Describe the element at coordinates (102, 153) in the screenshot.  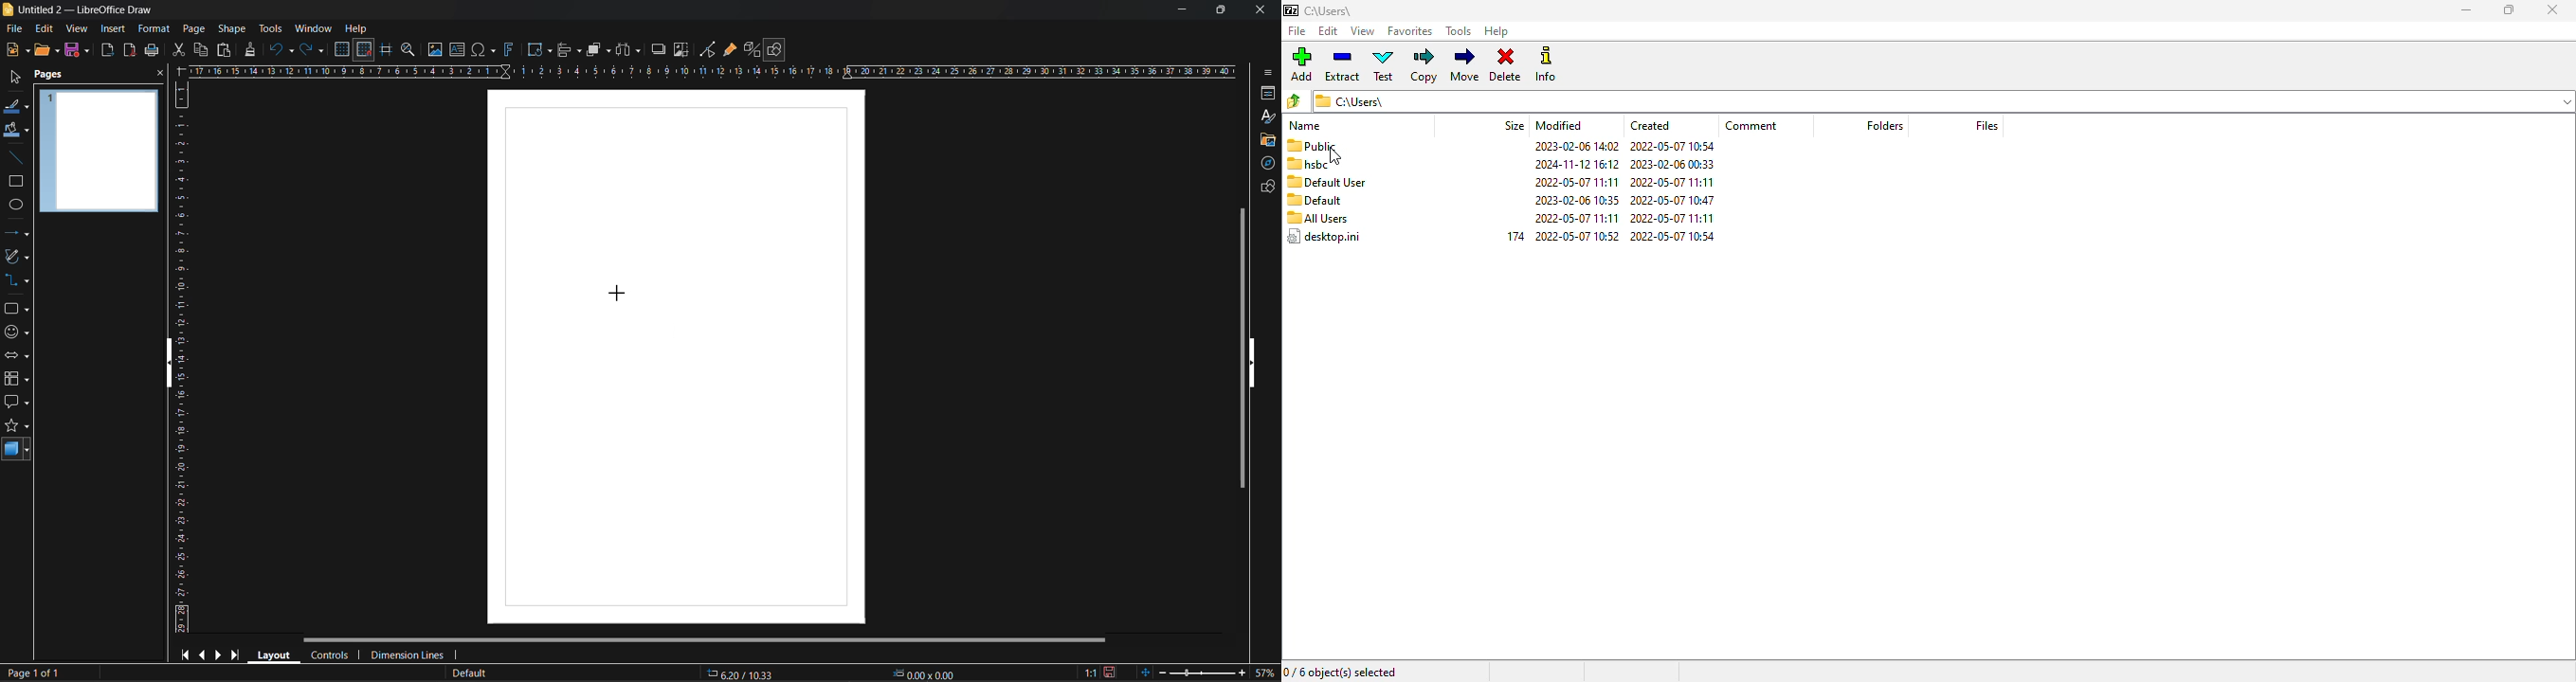
I see `page preview` at that location.